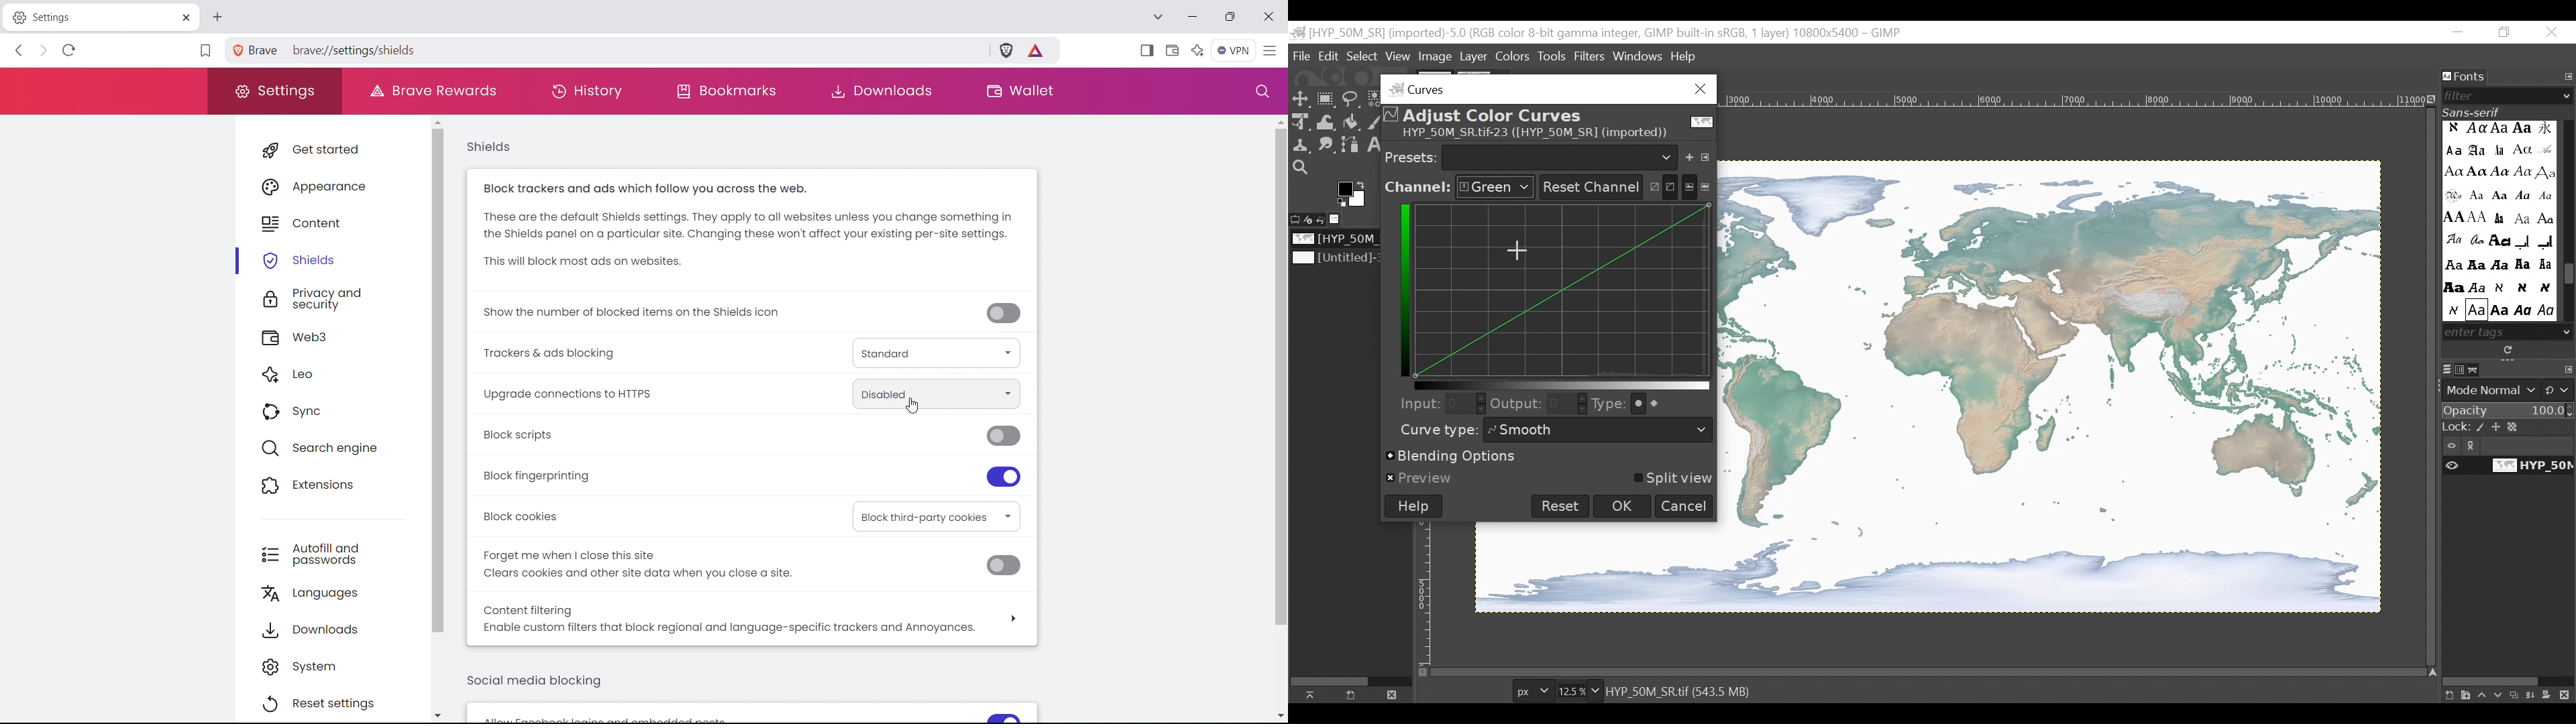 This screenshot has width=2576, height=728. Describe the element at coordinates (1521, 255) in the screenshot. I see `cursor` at that location.